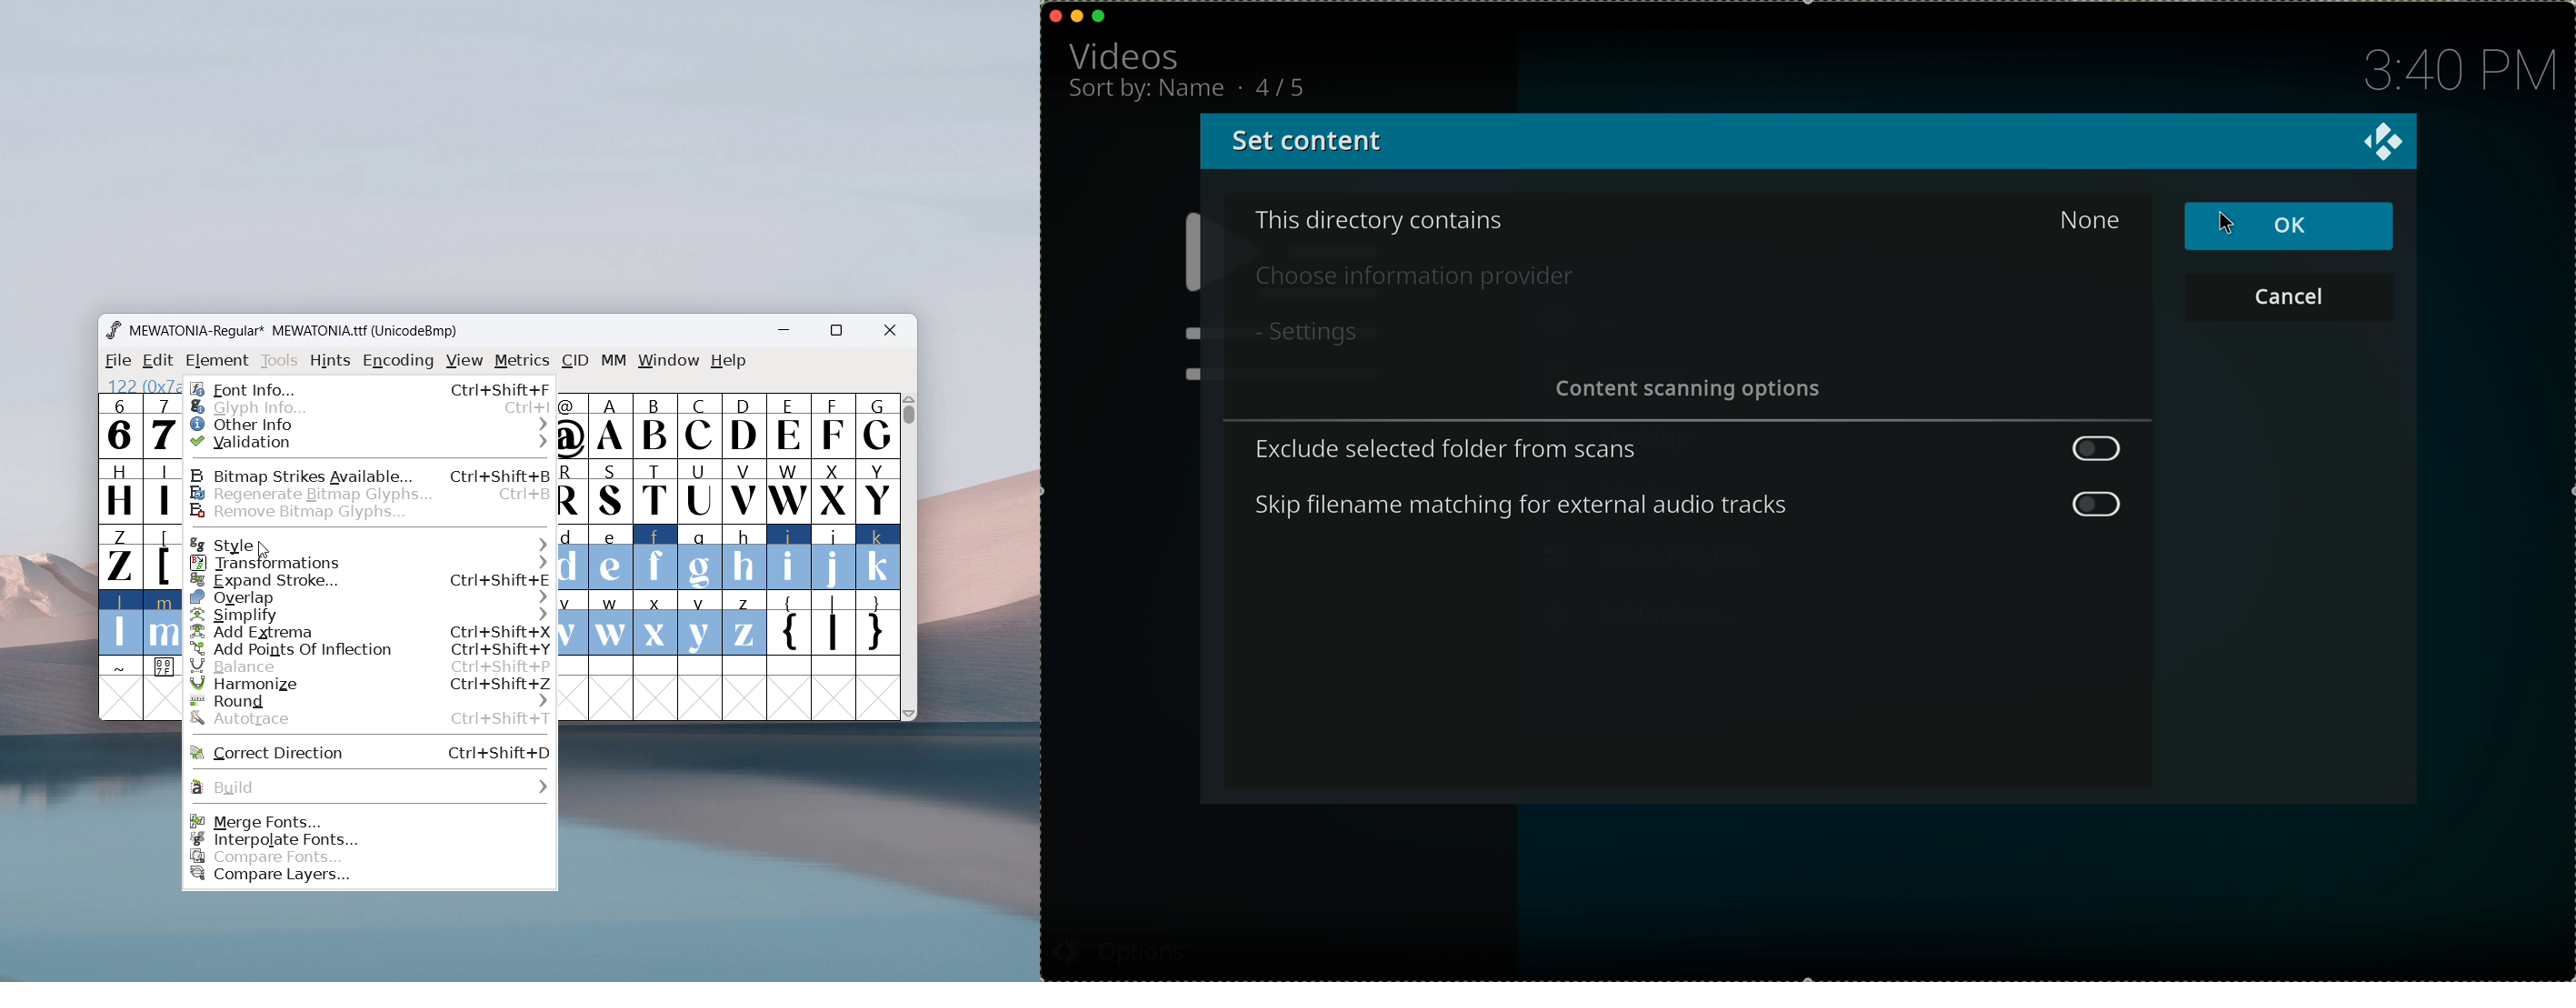 Image resolution: width=2576 pixels, height=1008 pixels. Describe the element at coordinates (370, 598) in the screenshot. I see `overlap` at that location.